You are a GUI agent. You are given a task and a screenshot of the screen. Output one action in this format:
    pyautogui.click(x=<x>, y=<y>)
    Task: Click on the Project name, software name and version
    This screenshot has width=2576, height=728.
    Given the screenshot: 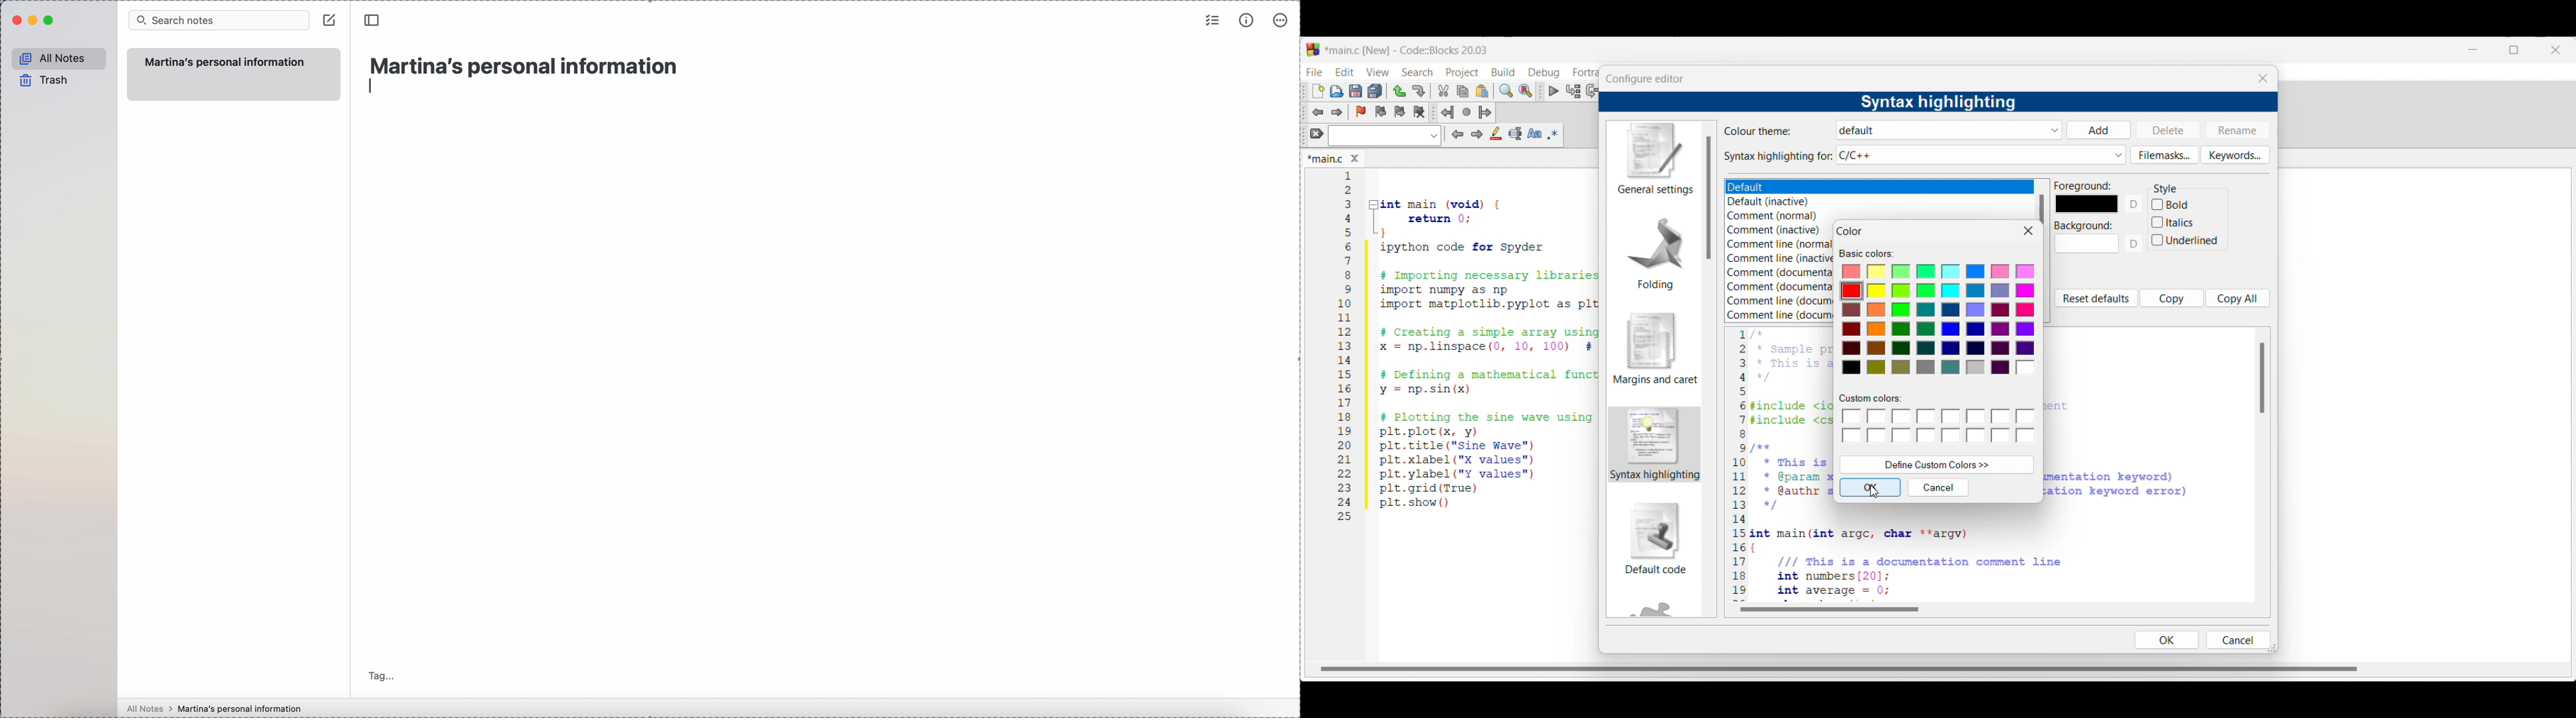 What is the action you would take?
    pyautogui.click(x=1409, y=50)
    